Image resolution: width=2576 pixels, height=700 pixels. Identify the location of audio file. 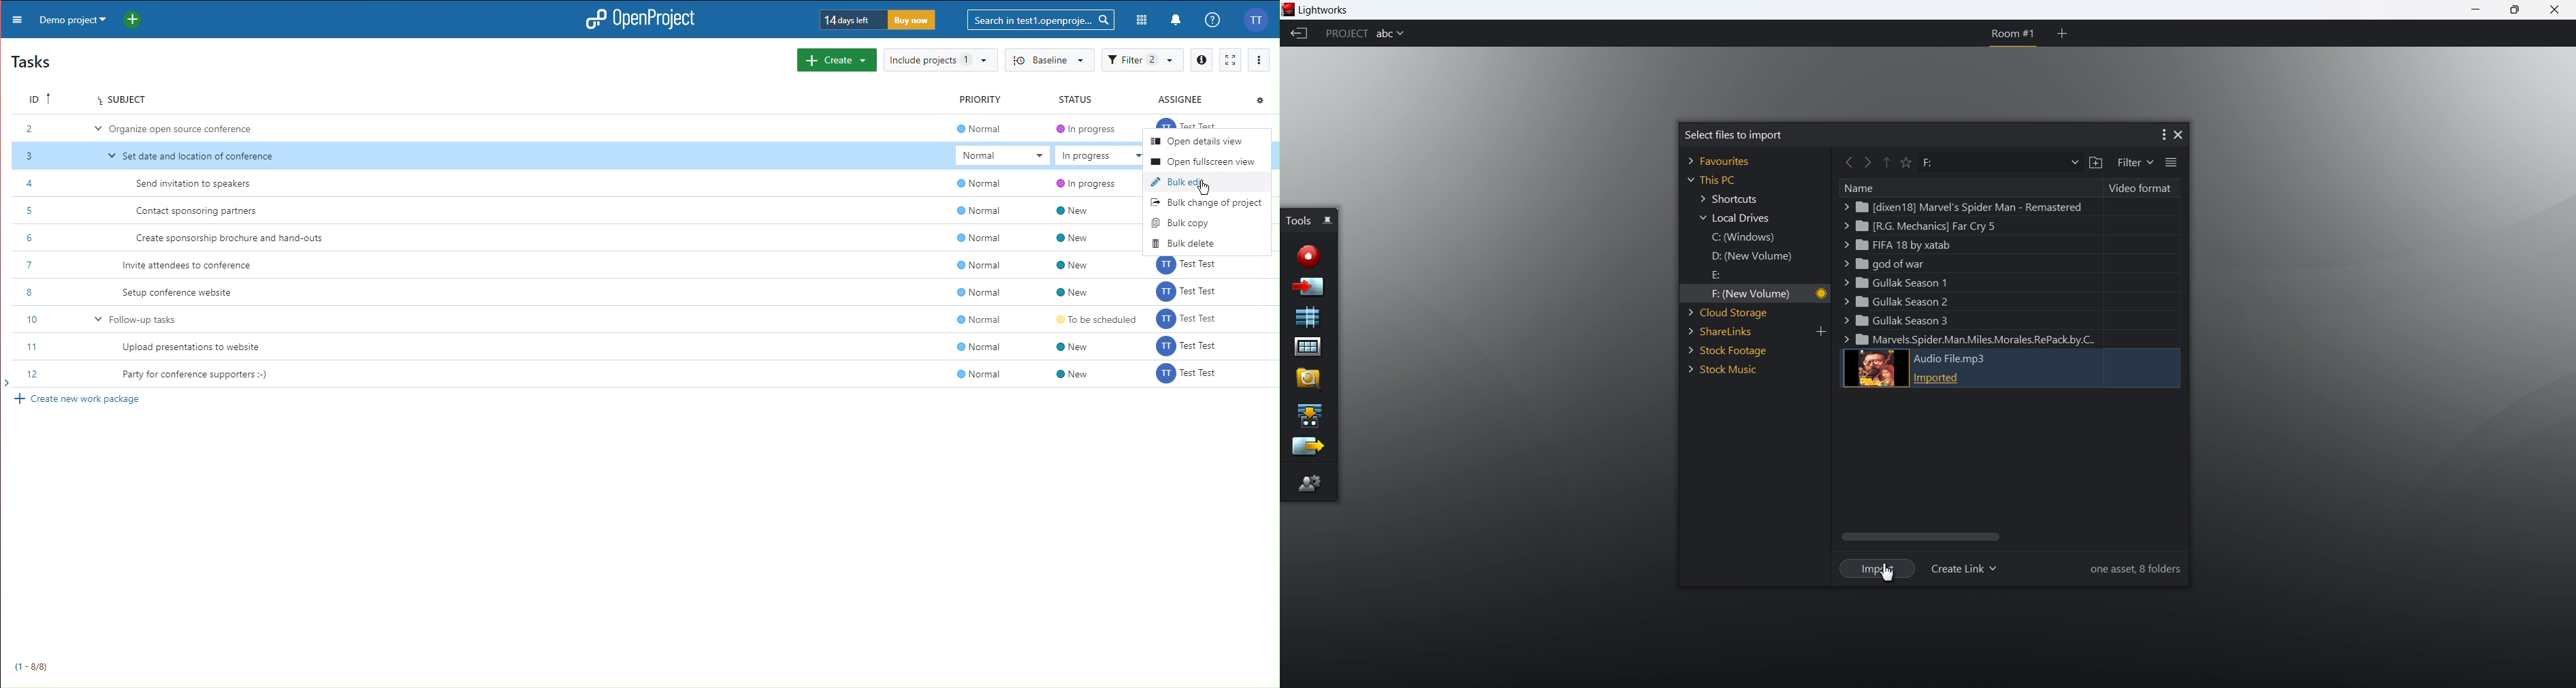
(2010, 368).